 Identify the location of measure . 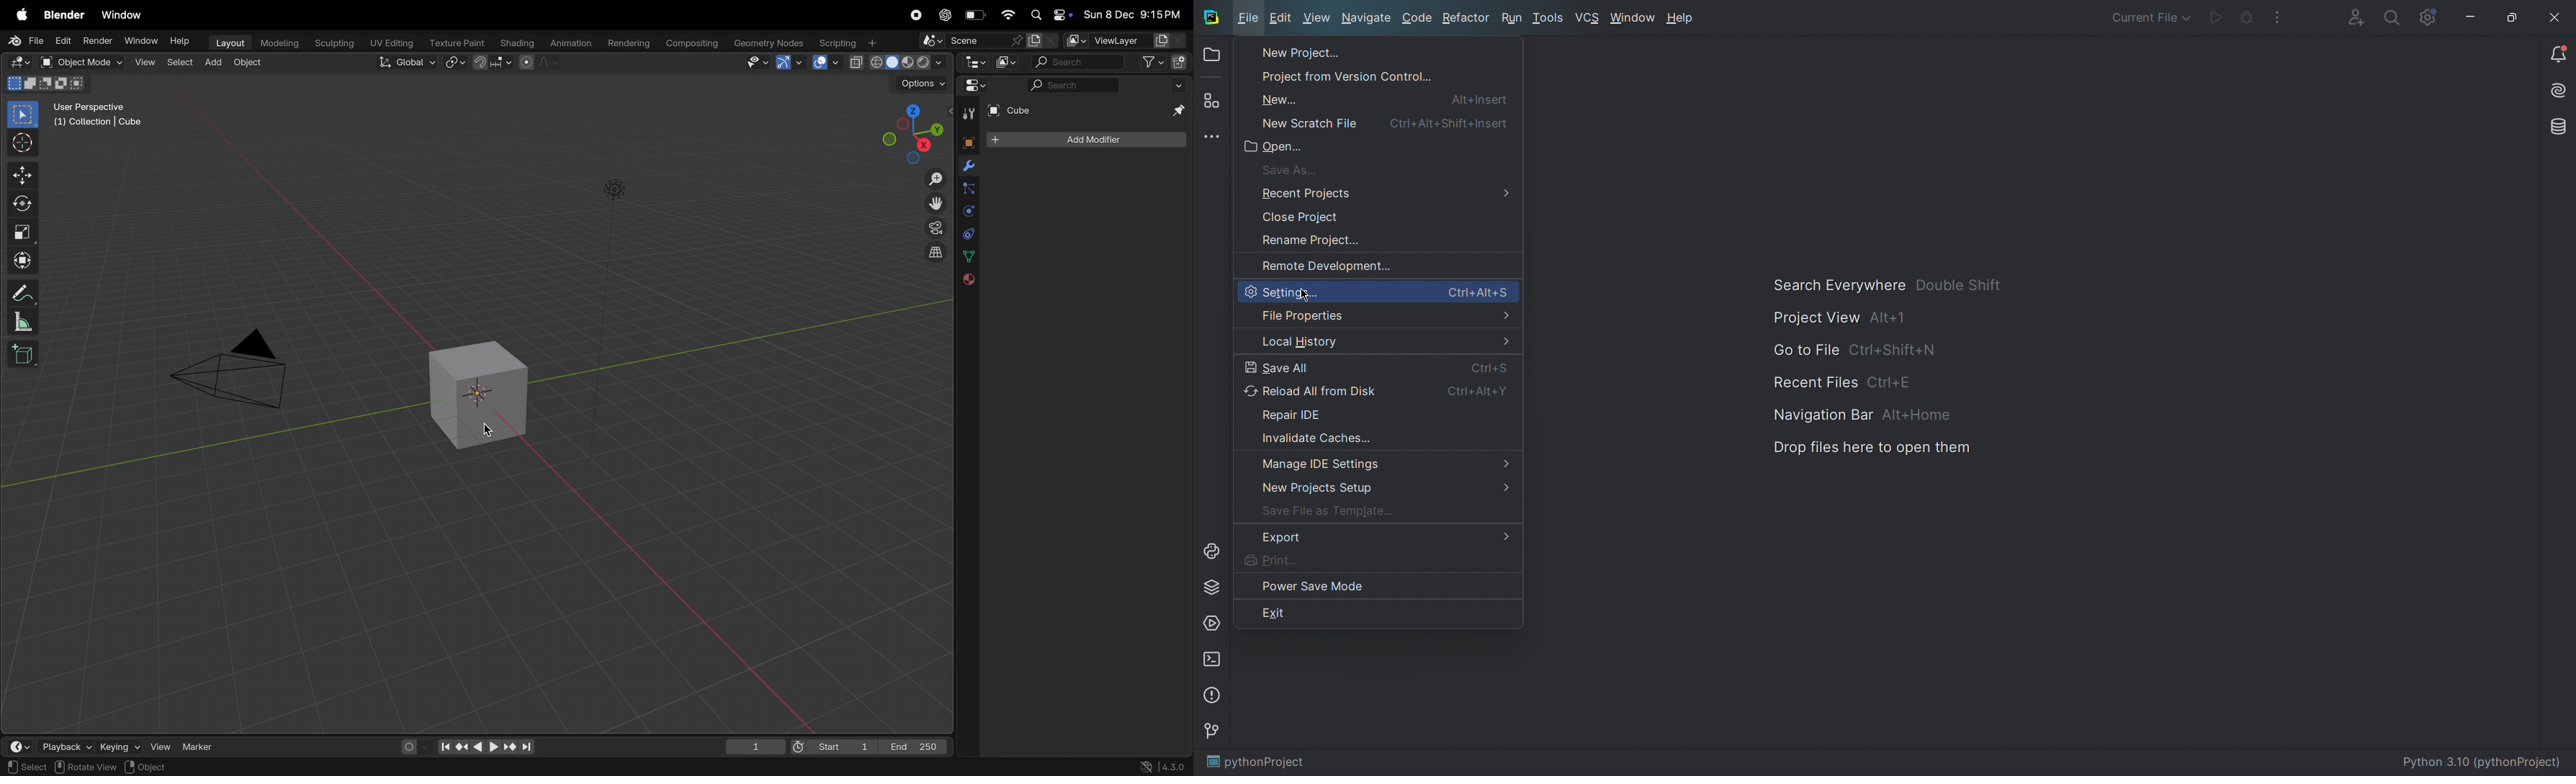
(23, 323).